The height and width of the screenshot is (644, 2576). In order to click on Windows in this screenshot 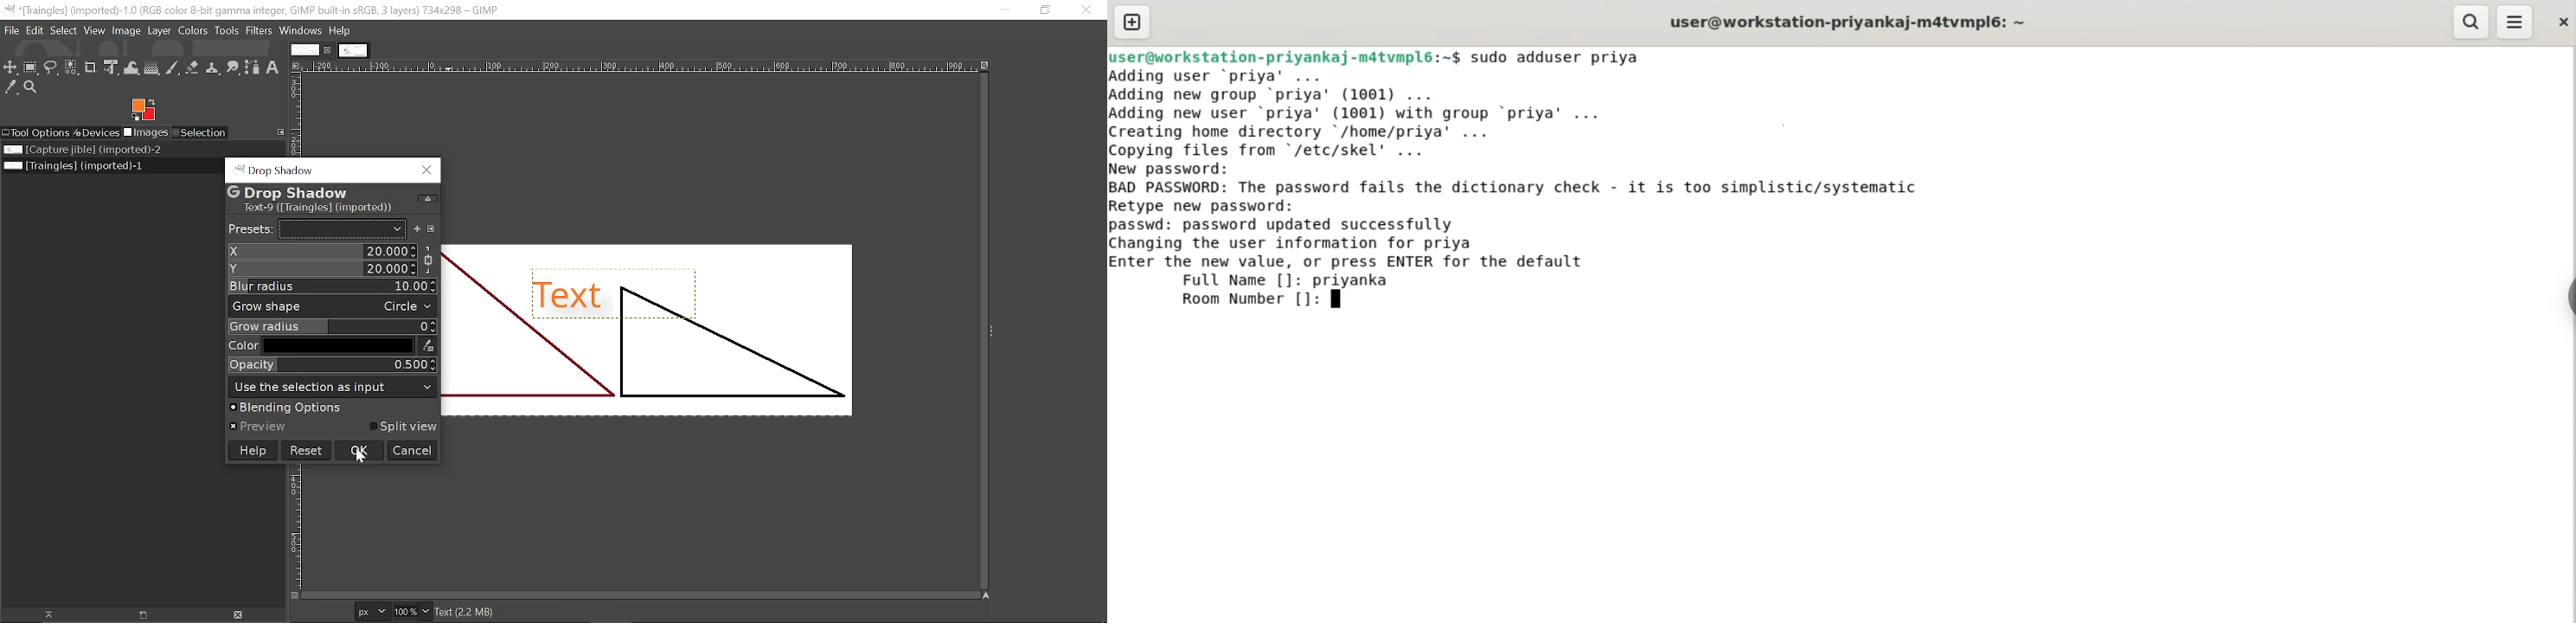, I will do `click(300, 31)`.